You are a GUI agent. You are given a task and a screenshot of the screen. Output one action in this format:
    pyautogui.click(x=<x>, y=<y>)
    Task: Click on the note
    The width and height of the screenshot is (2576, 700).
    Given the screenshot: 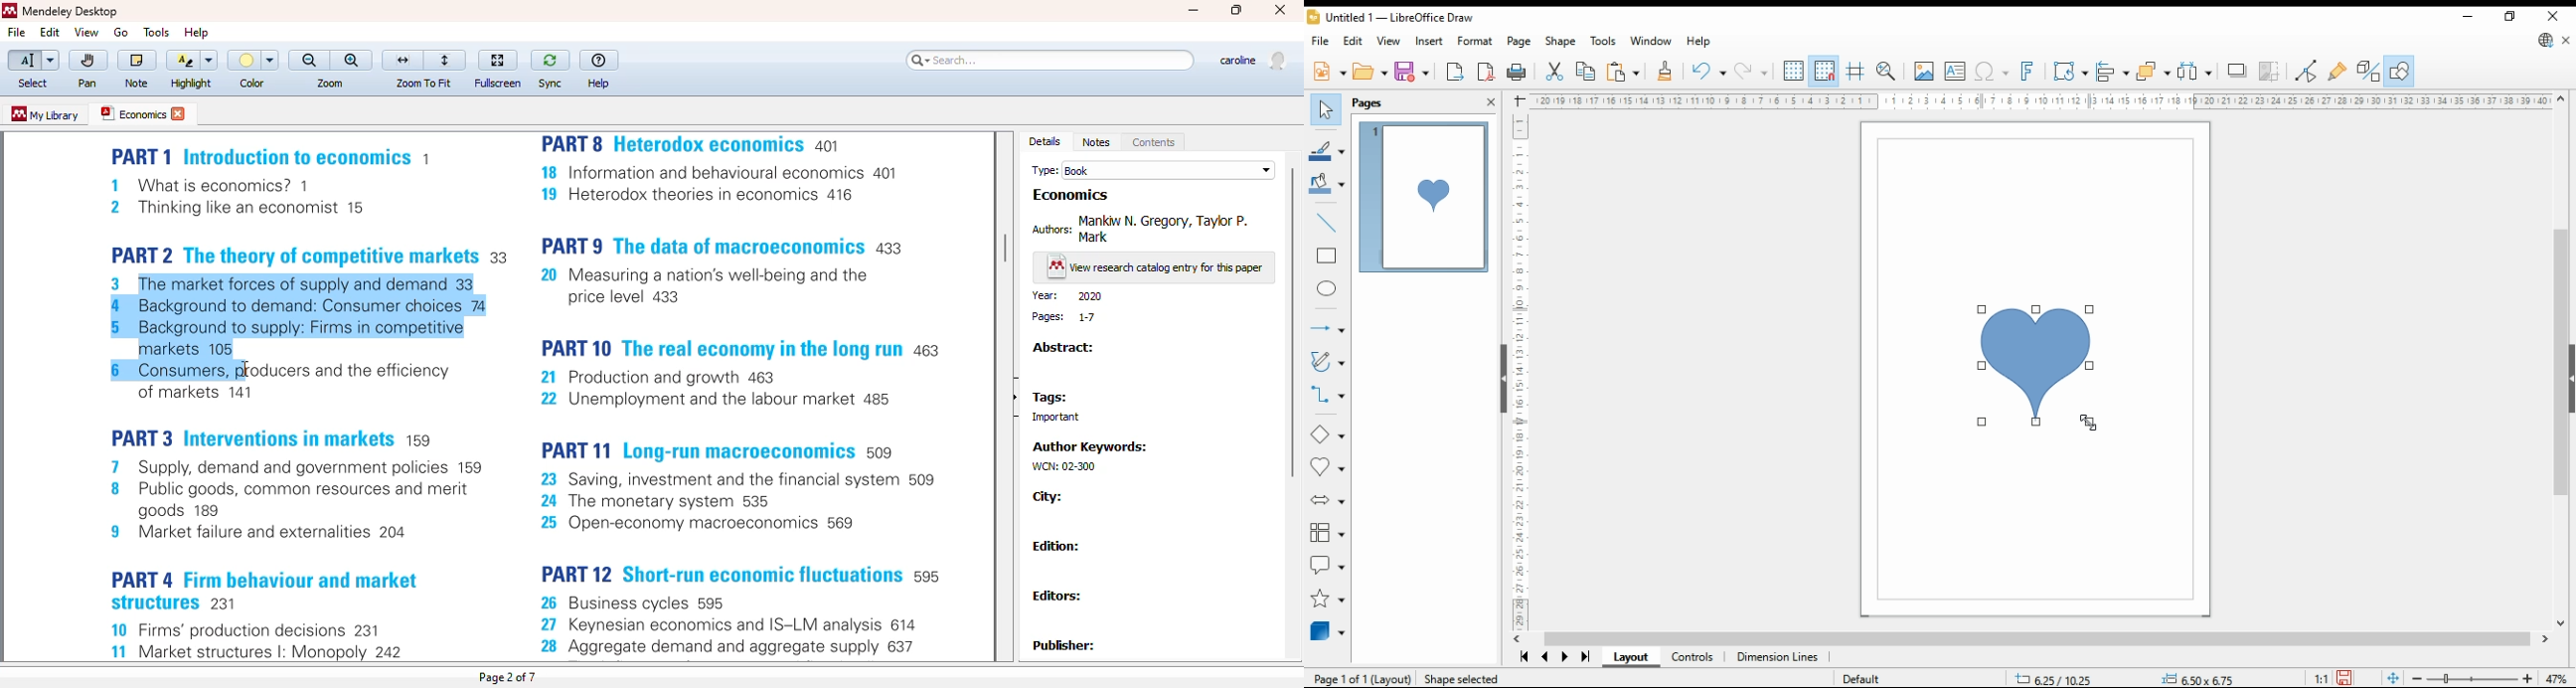 What is the action you would take?
    pyautogui.click(x=137, y=83)
    